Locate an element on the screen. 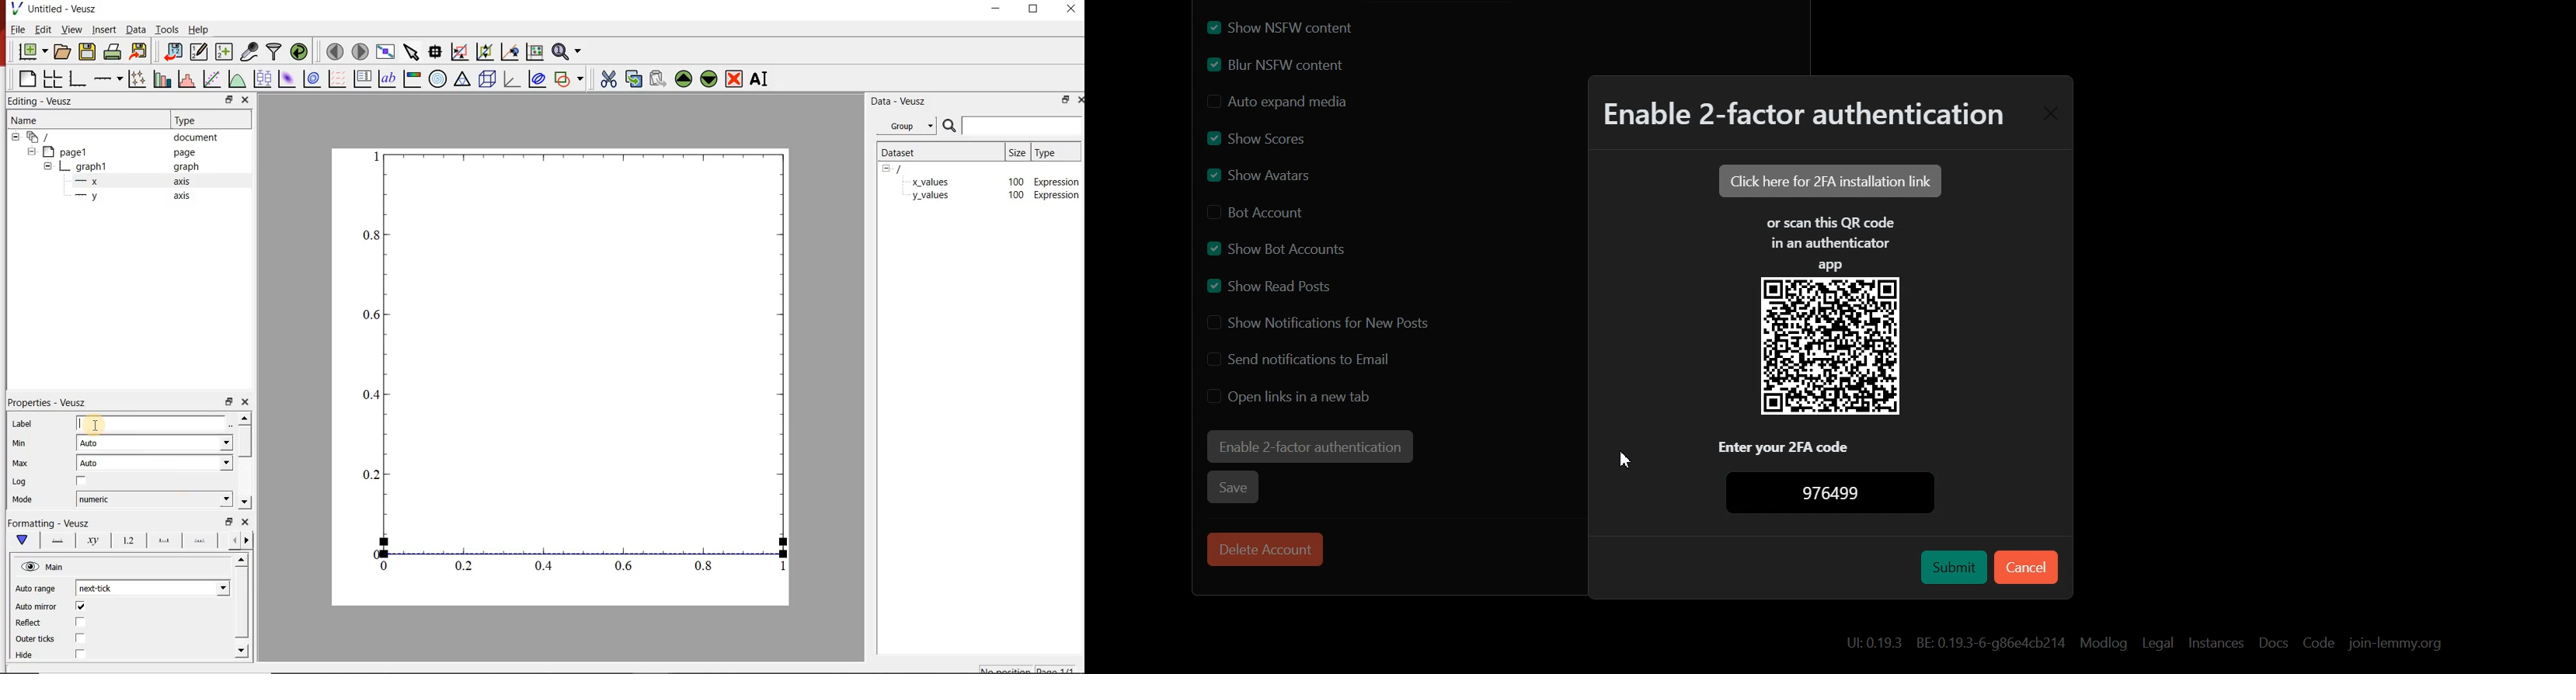  close is located at coordinates (245, 401).